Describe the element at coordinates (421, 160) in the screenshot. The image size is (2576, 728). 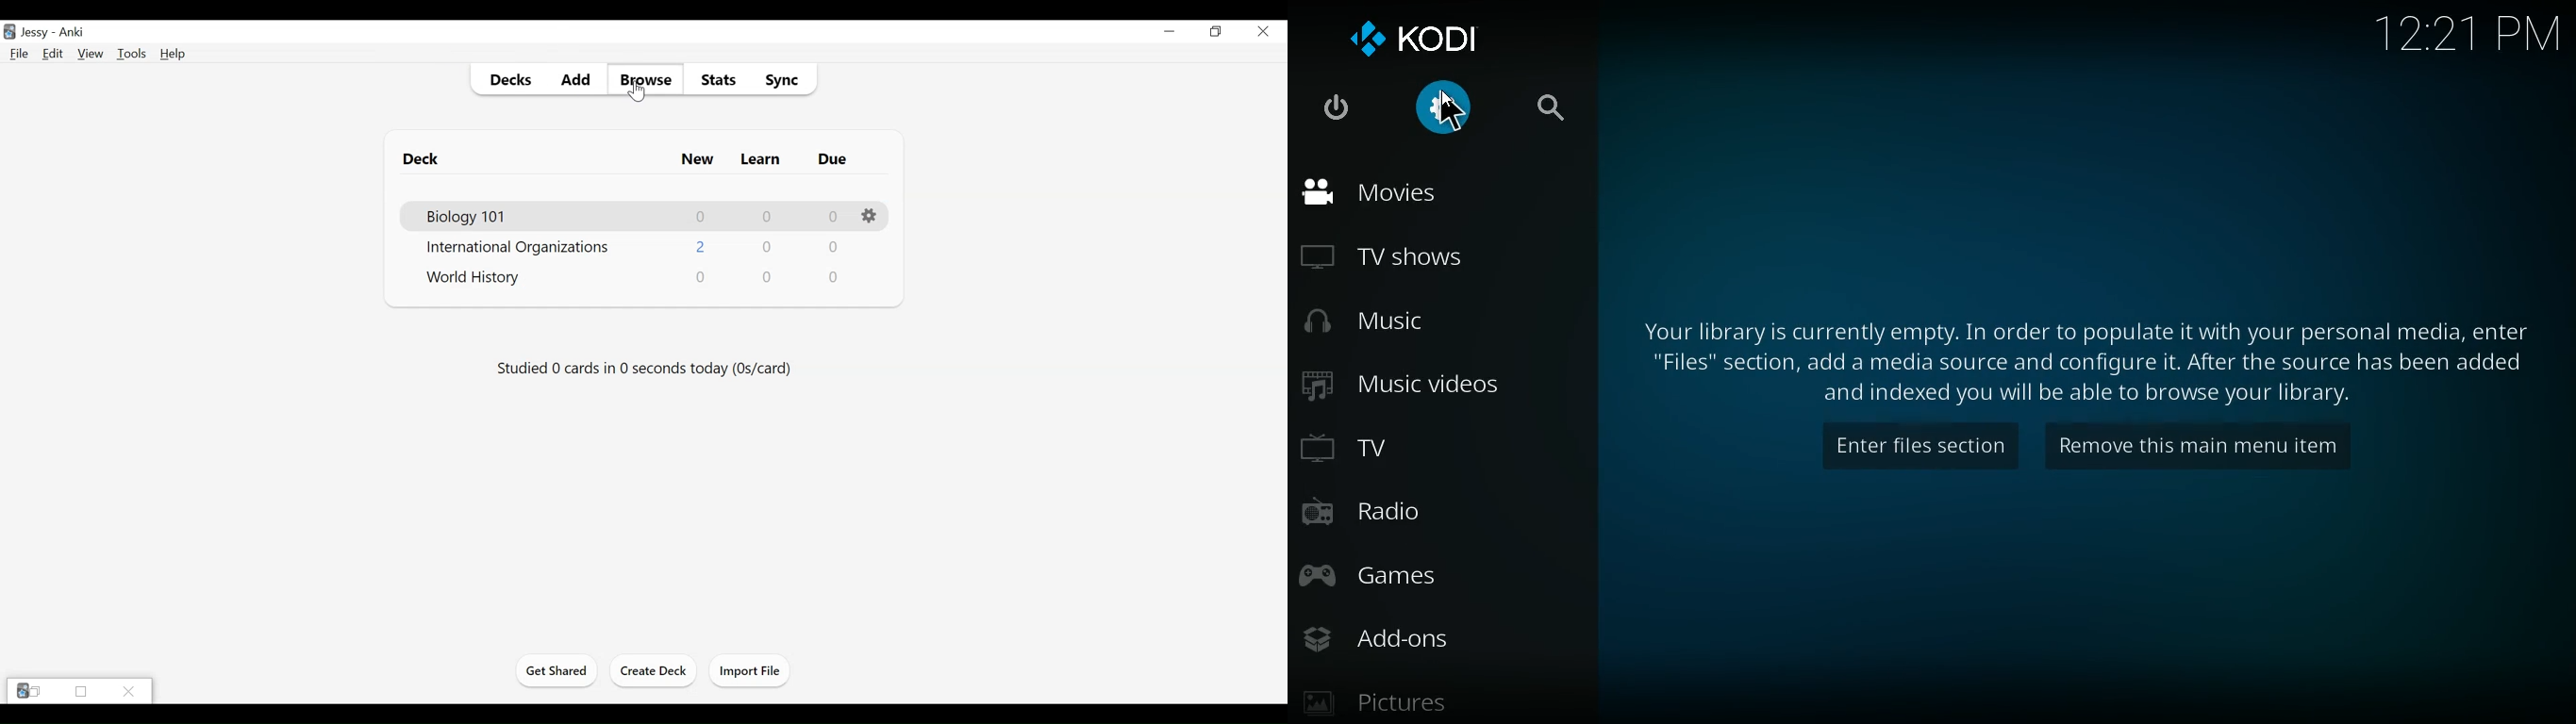
I see `Deck` at that location.